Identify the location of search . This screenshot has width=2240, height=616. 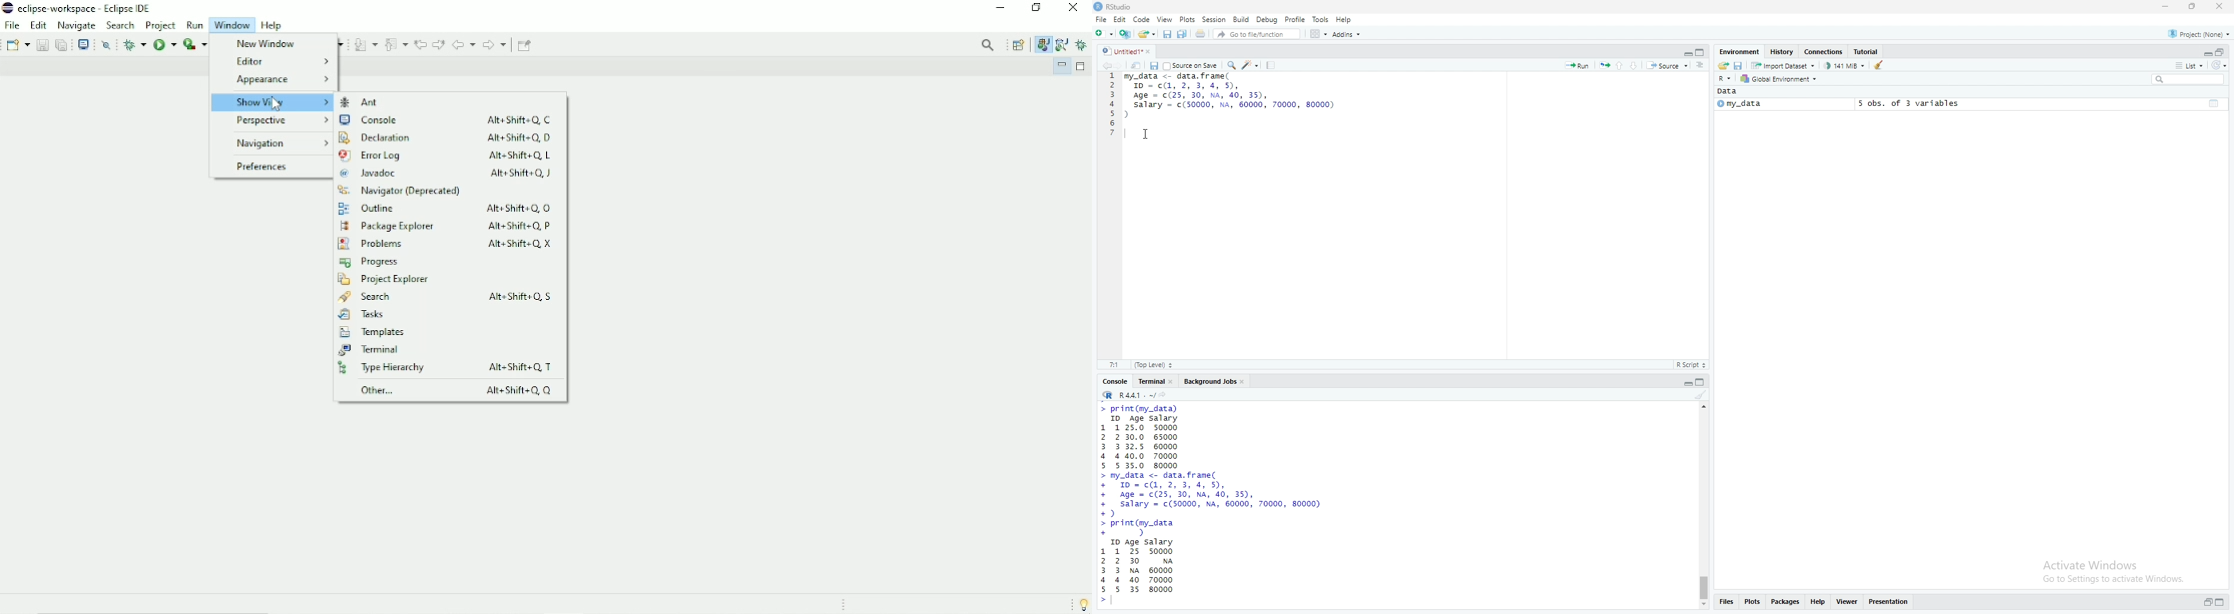
(2189, 80).